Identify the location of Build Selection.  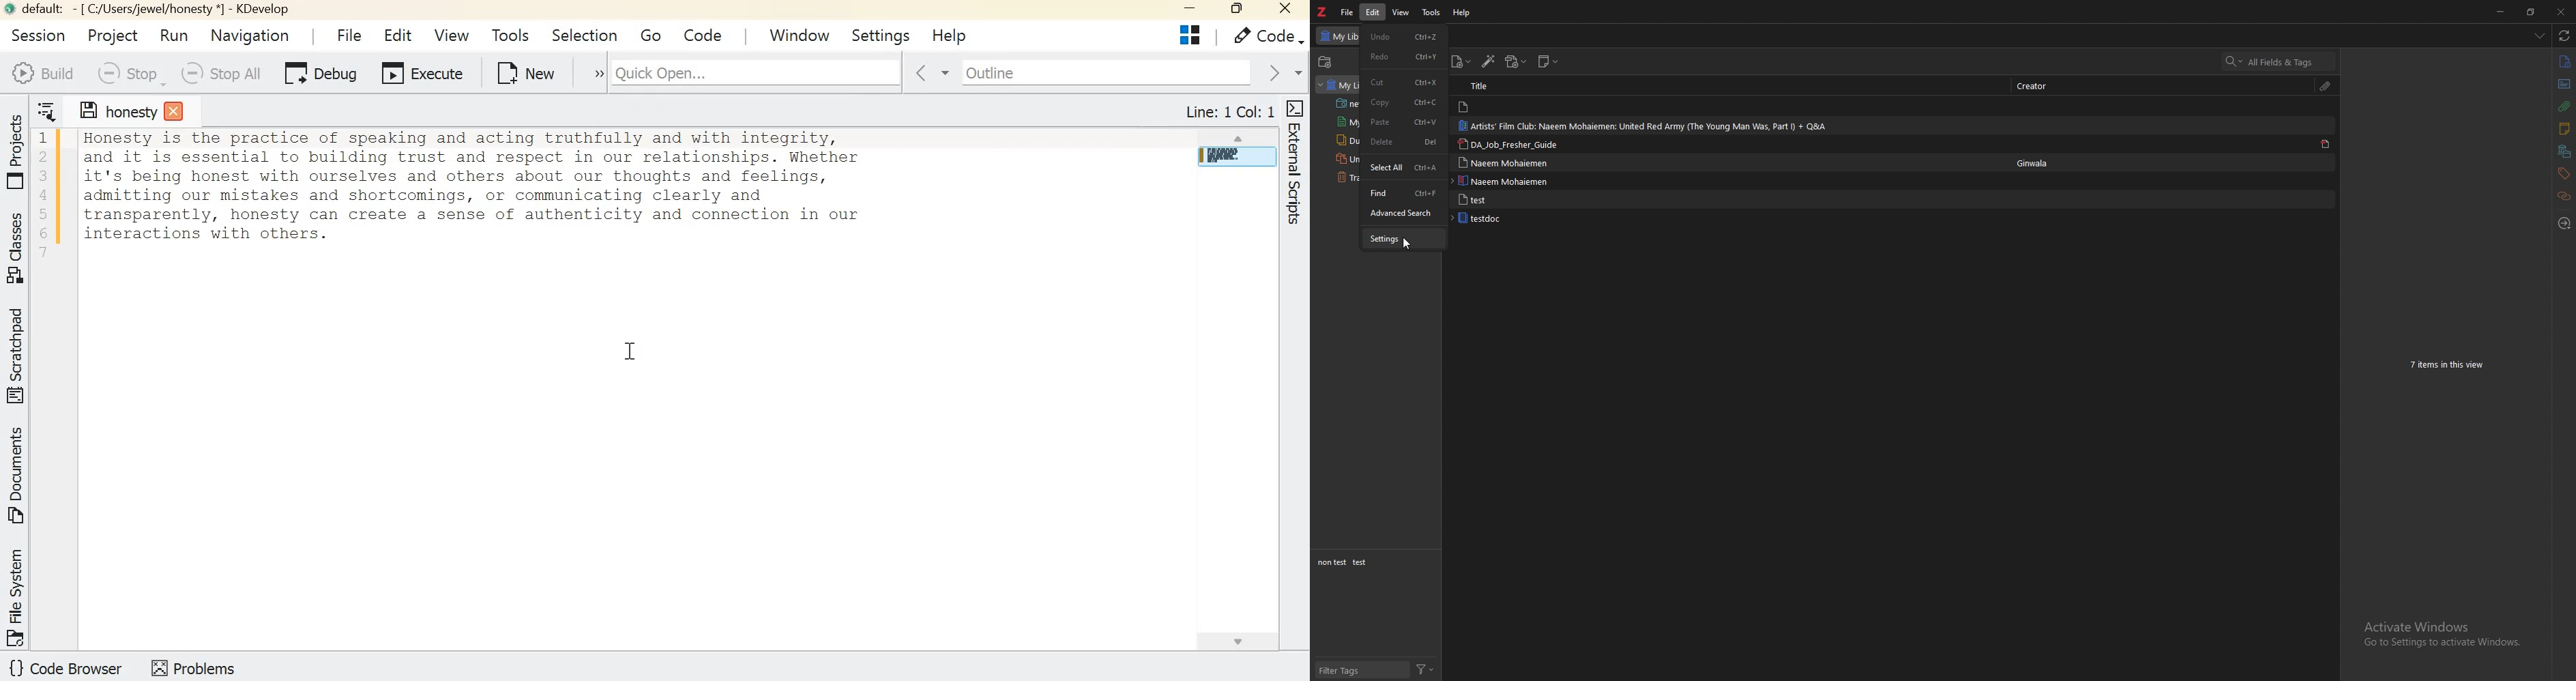
(42, 73).